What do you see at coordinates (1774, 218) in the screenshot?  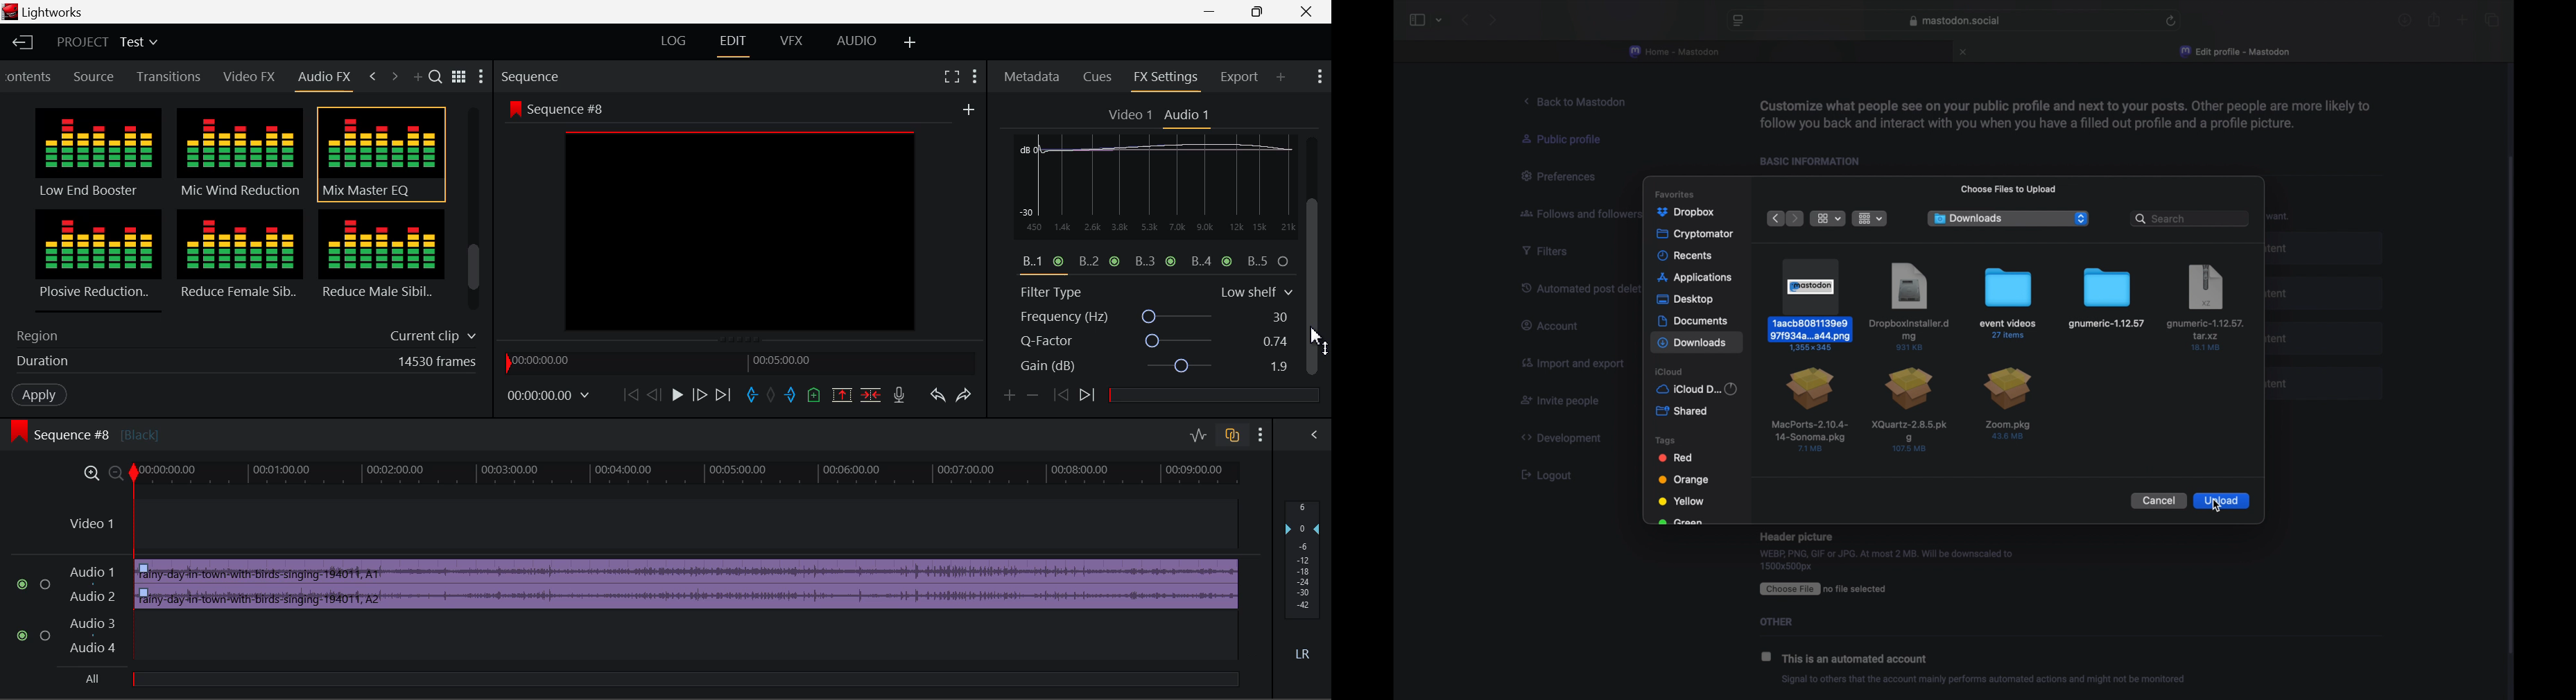 I see `previous` at bounding box center [1774, 218].